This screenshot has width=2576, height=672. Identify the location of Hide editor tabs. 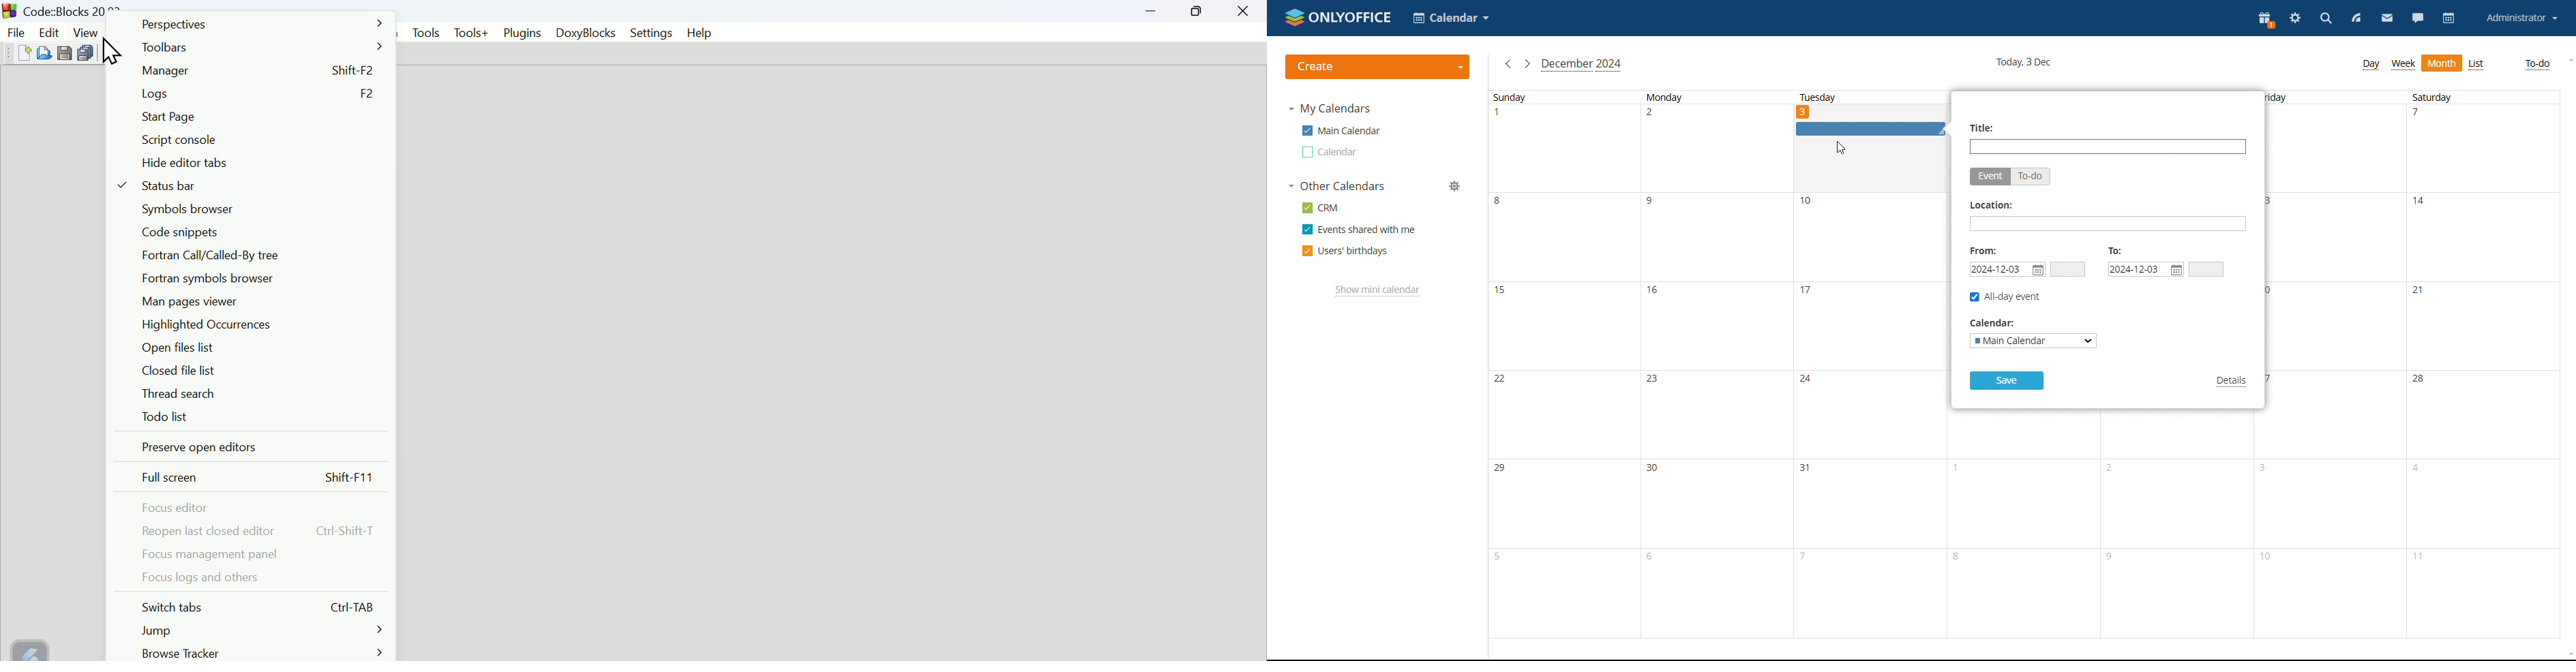
(218, 164).